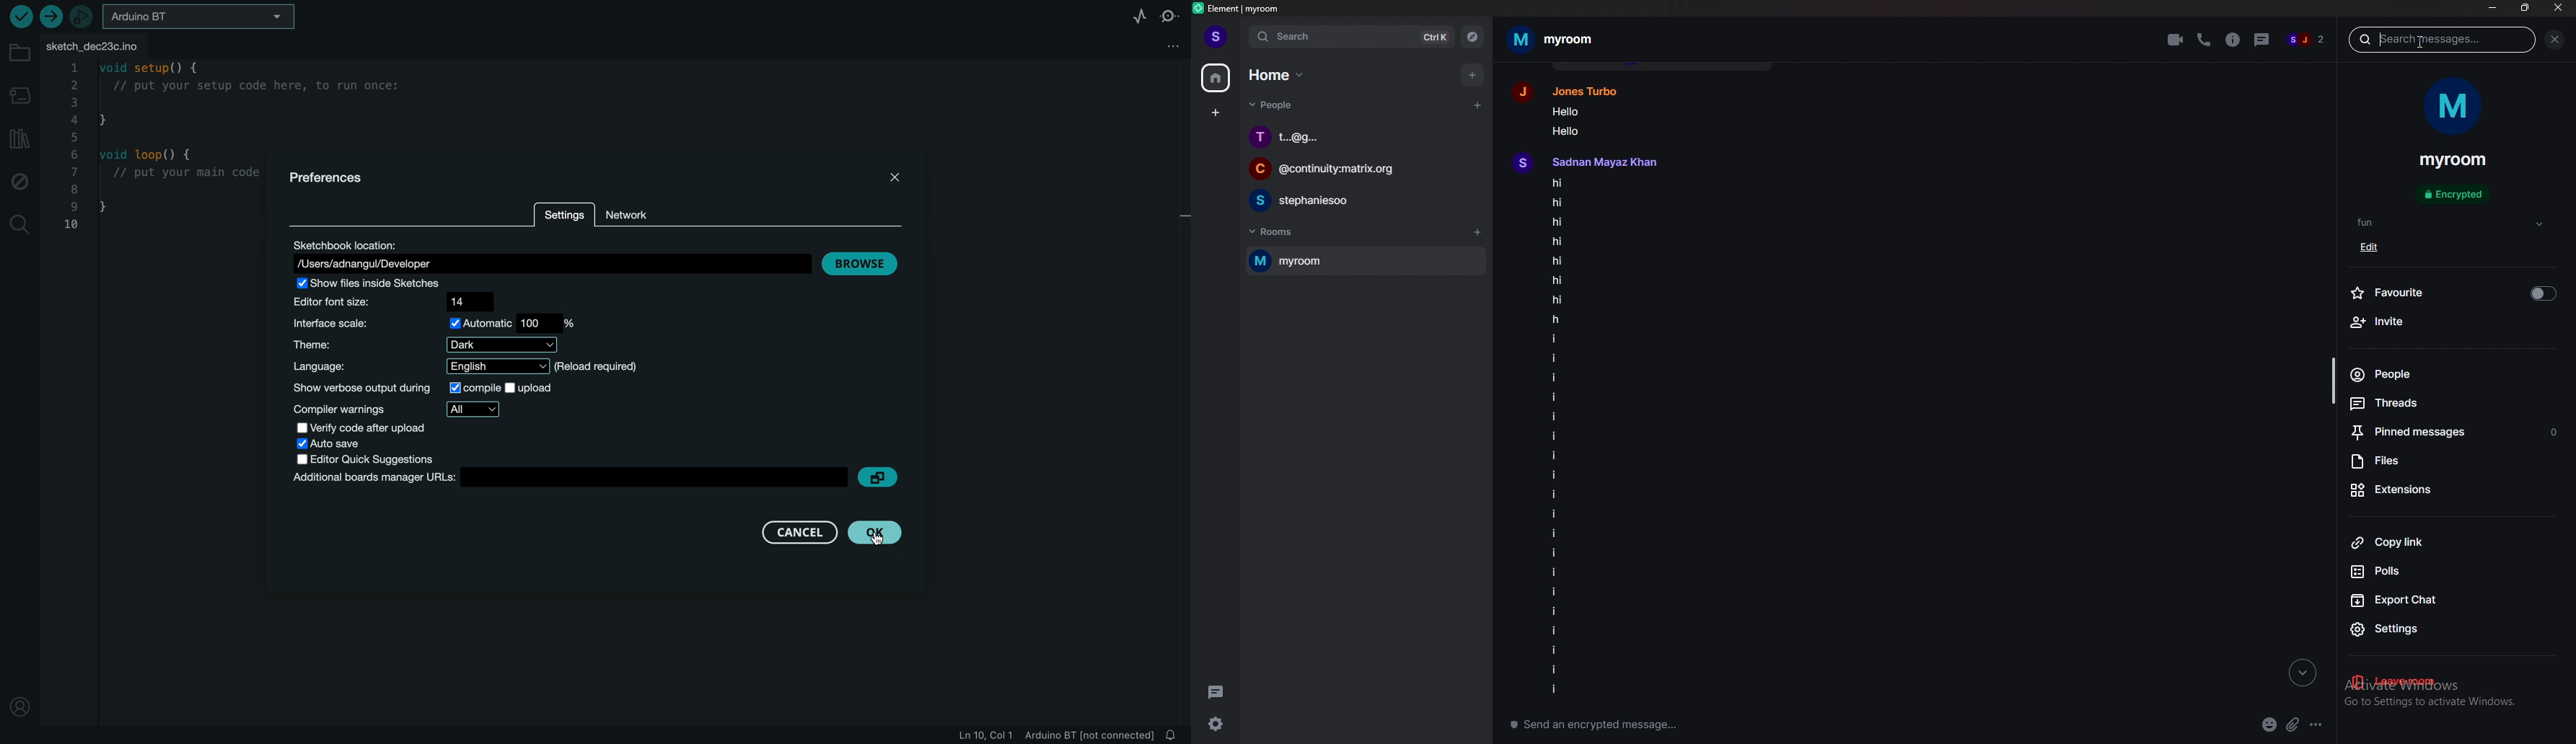 The height and width of the screenshot is (756, 2576). I want to click on minimize, so click(2492, 7).